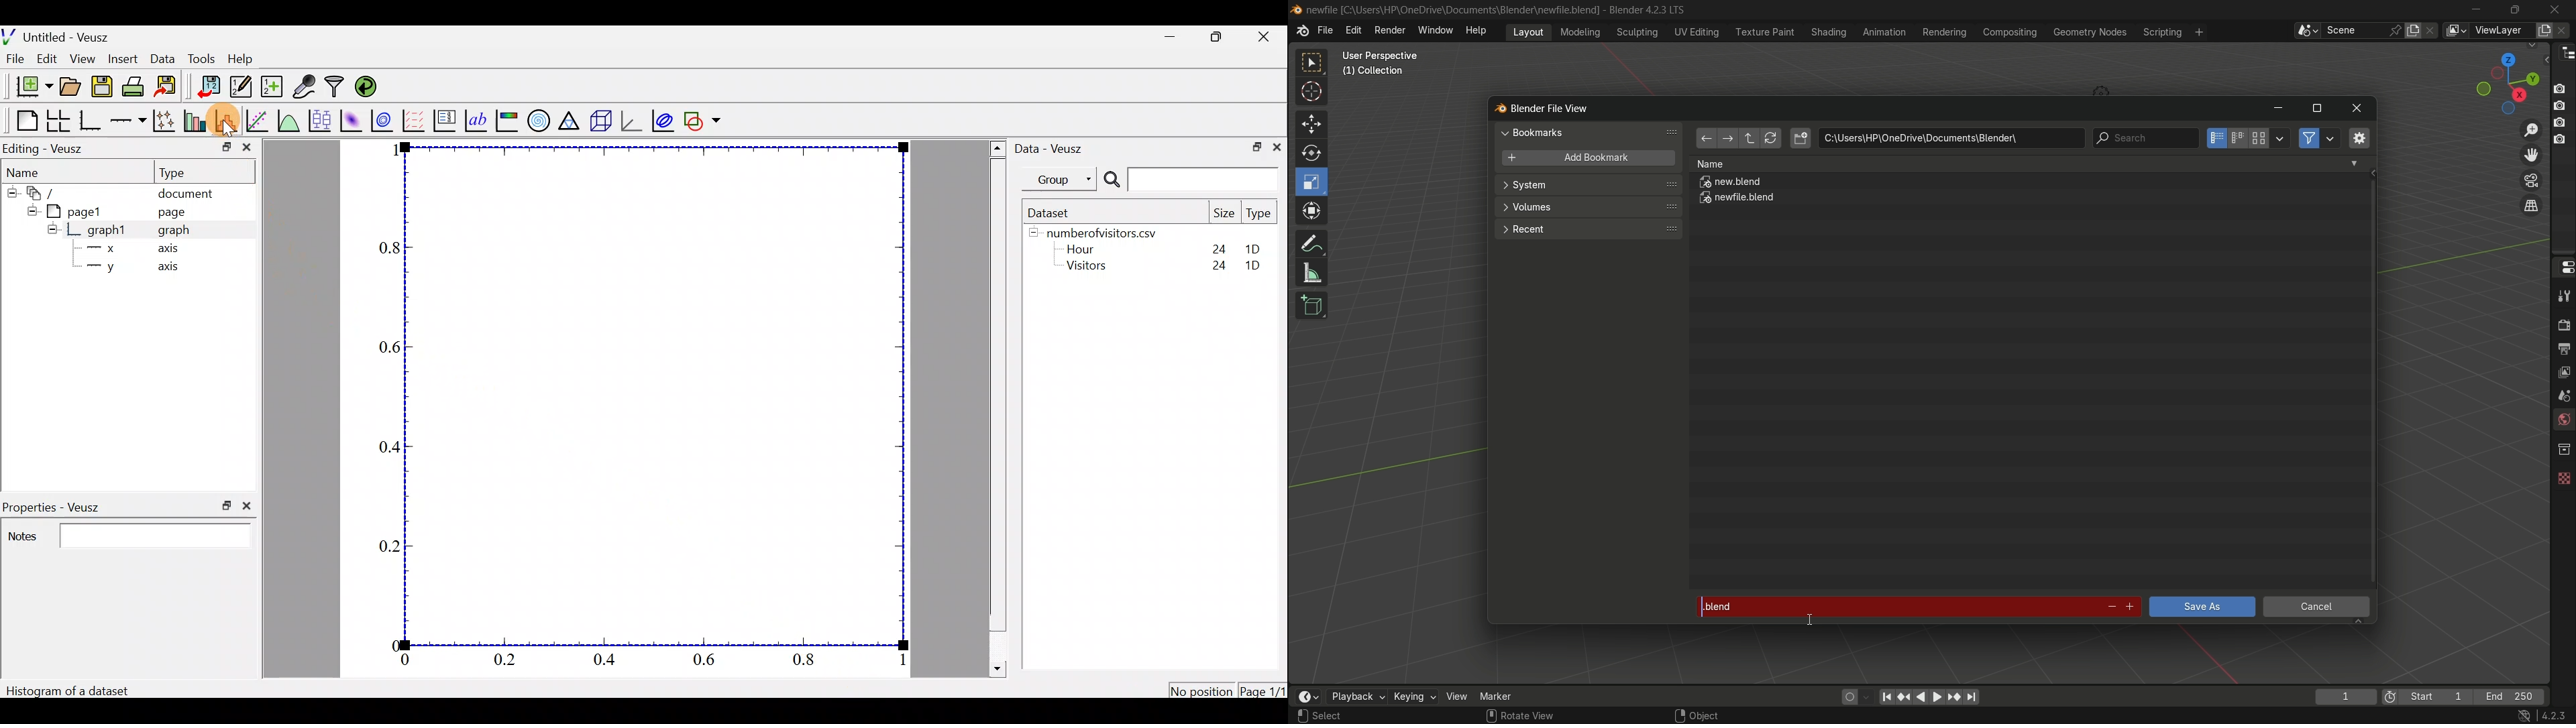 Image resolution: width=2576 pixels, height=728 pixels. What do you see at coordinates (371, 87) in the screenshot?
I see `reload linked datasets` at bounding box center [371, 87].